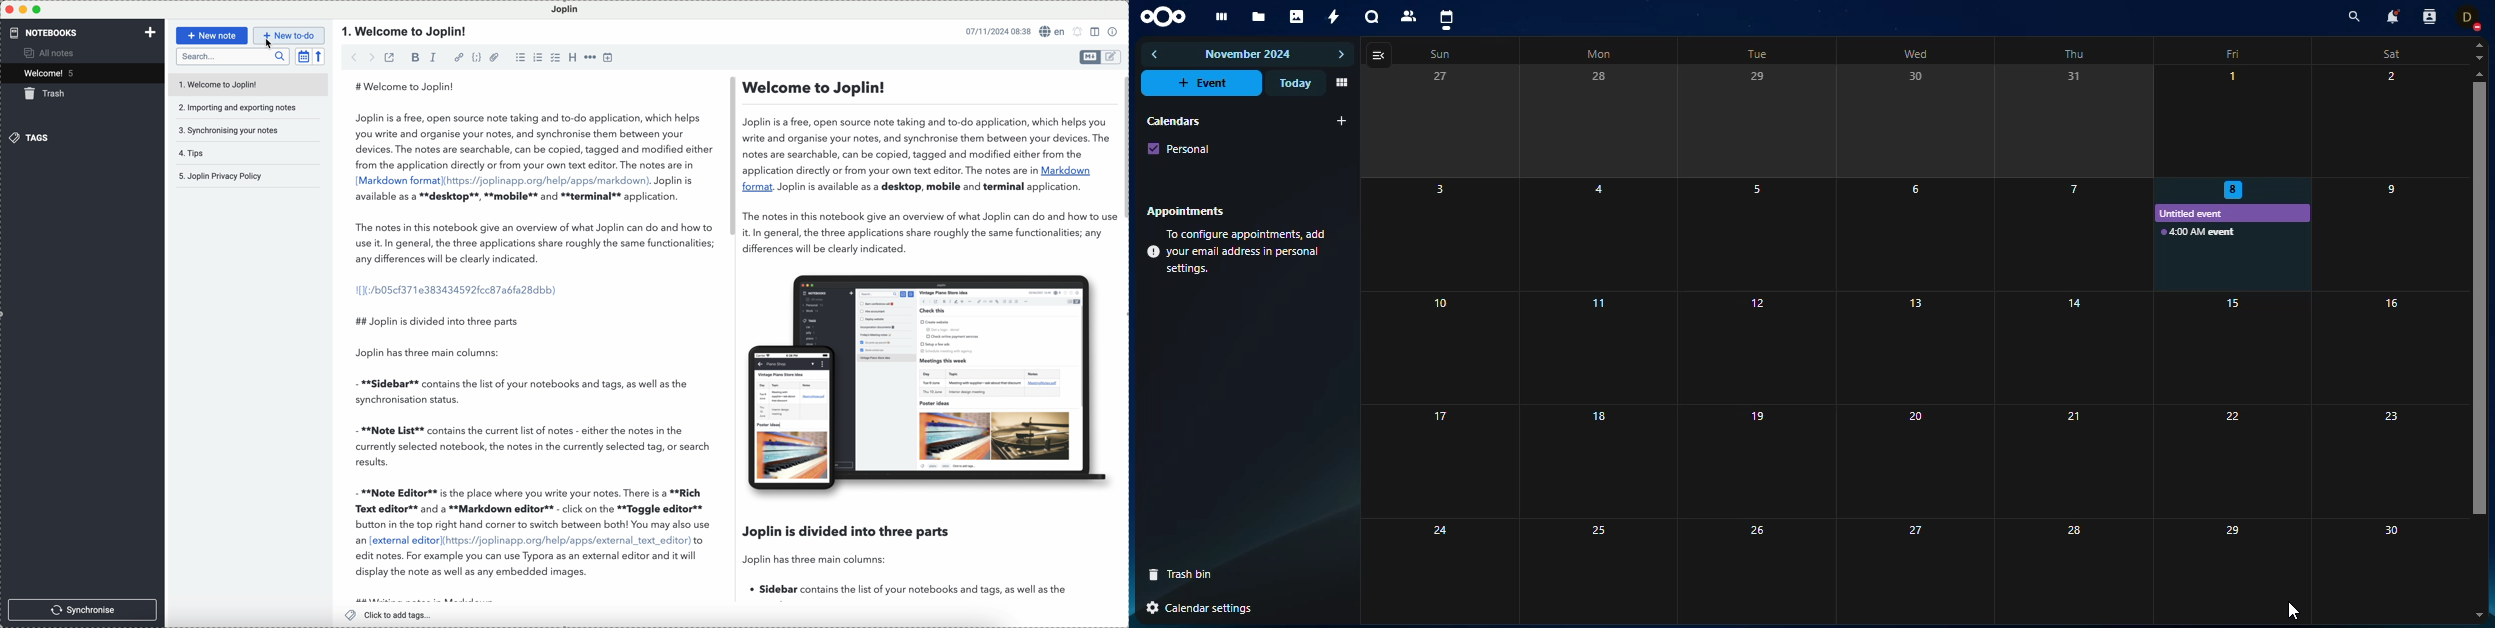 The image size is (2520, 644). Describe the element at coordinates (2074, 120) in the screenshot. I see `31` at that location.